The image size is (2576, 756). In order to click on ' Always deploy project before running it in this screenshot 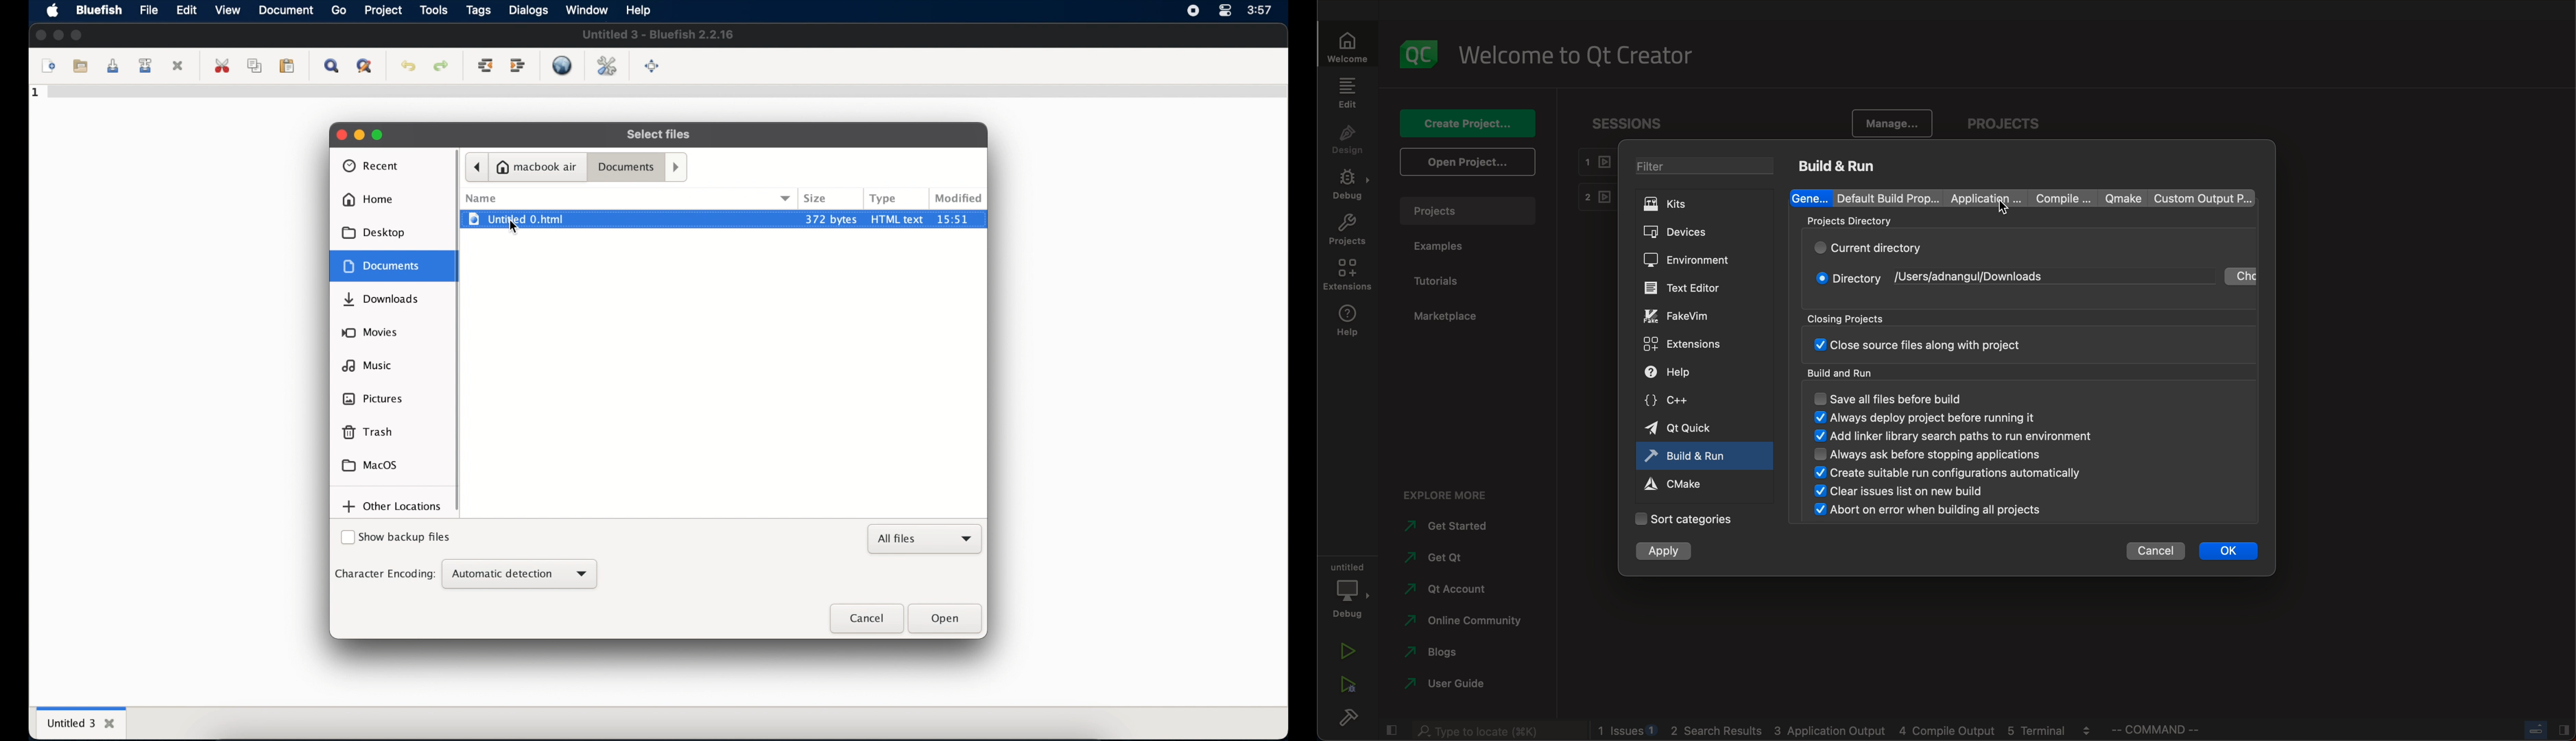, I will do `click(1929, 418)`.